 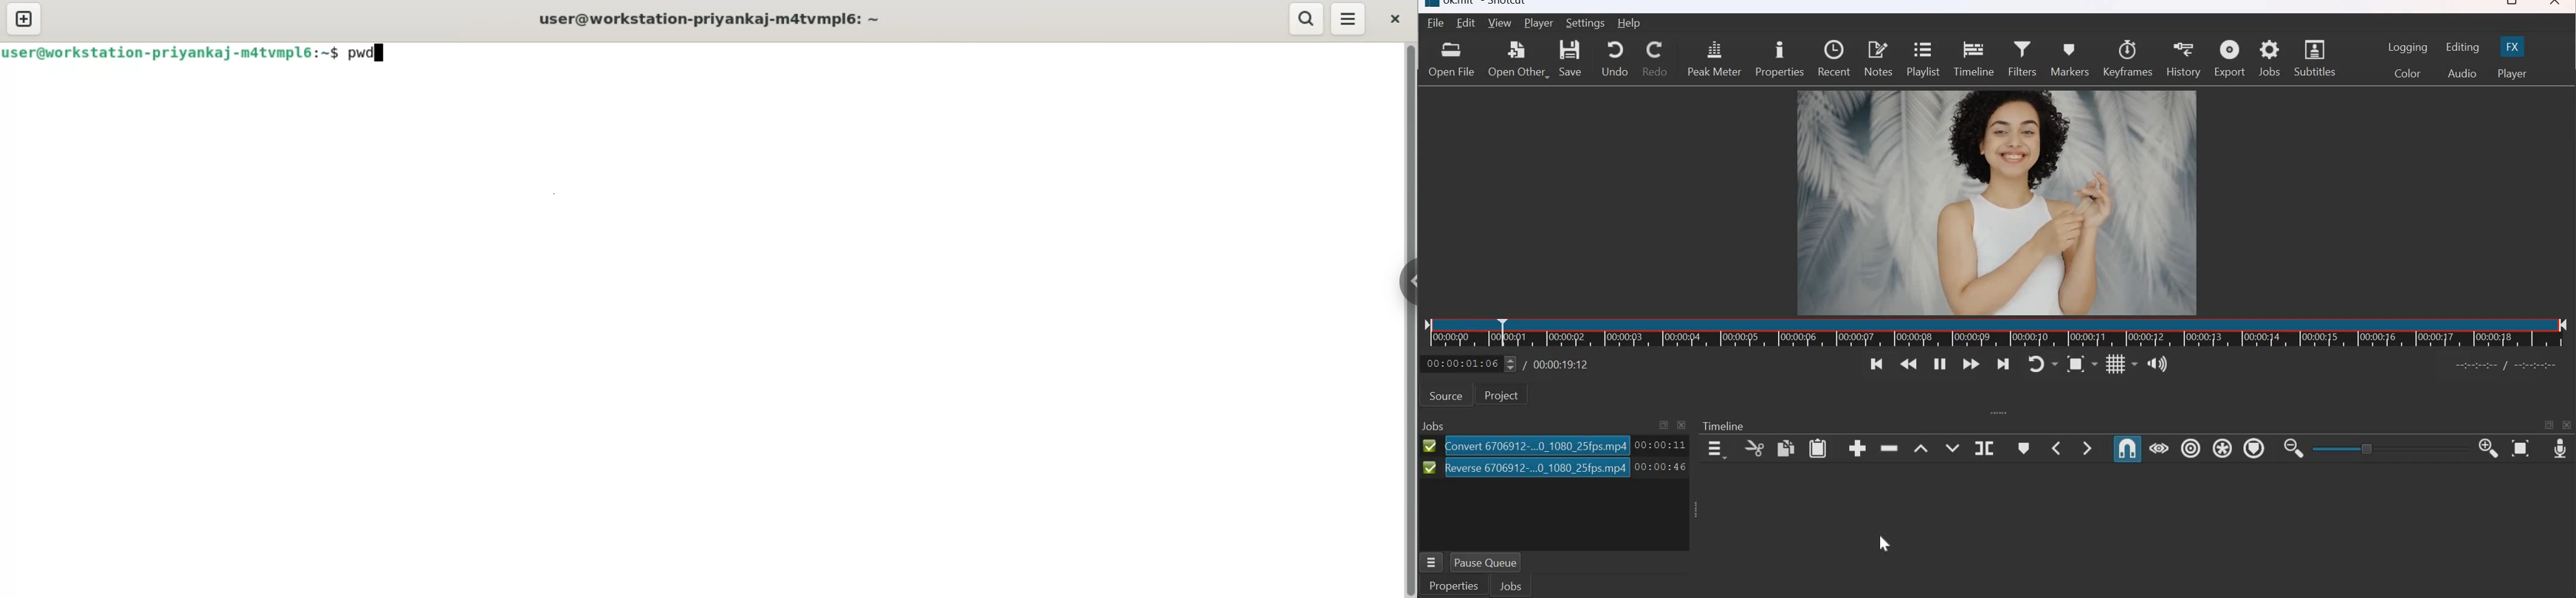 I want to click on ripple delete, so click(x=1891, y=449).